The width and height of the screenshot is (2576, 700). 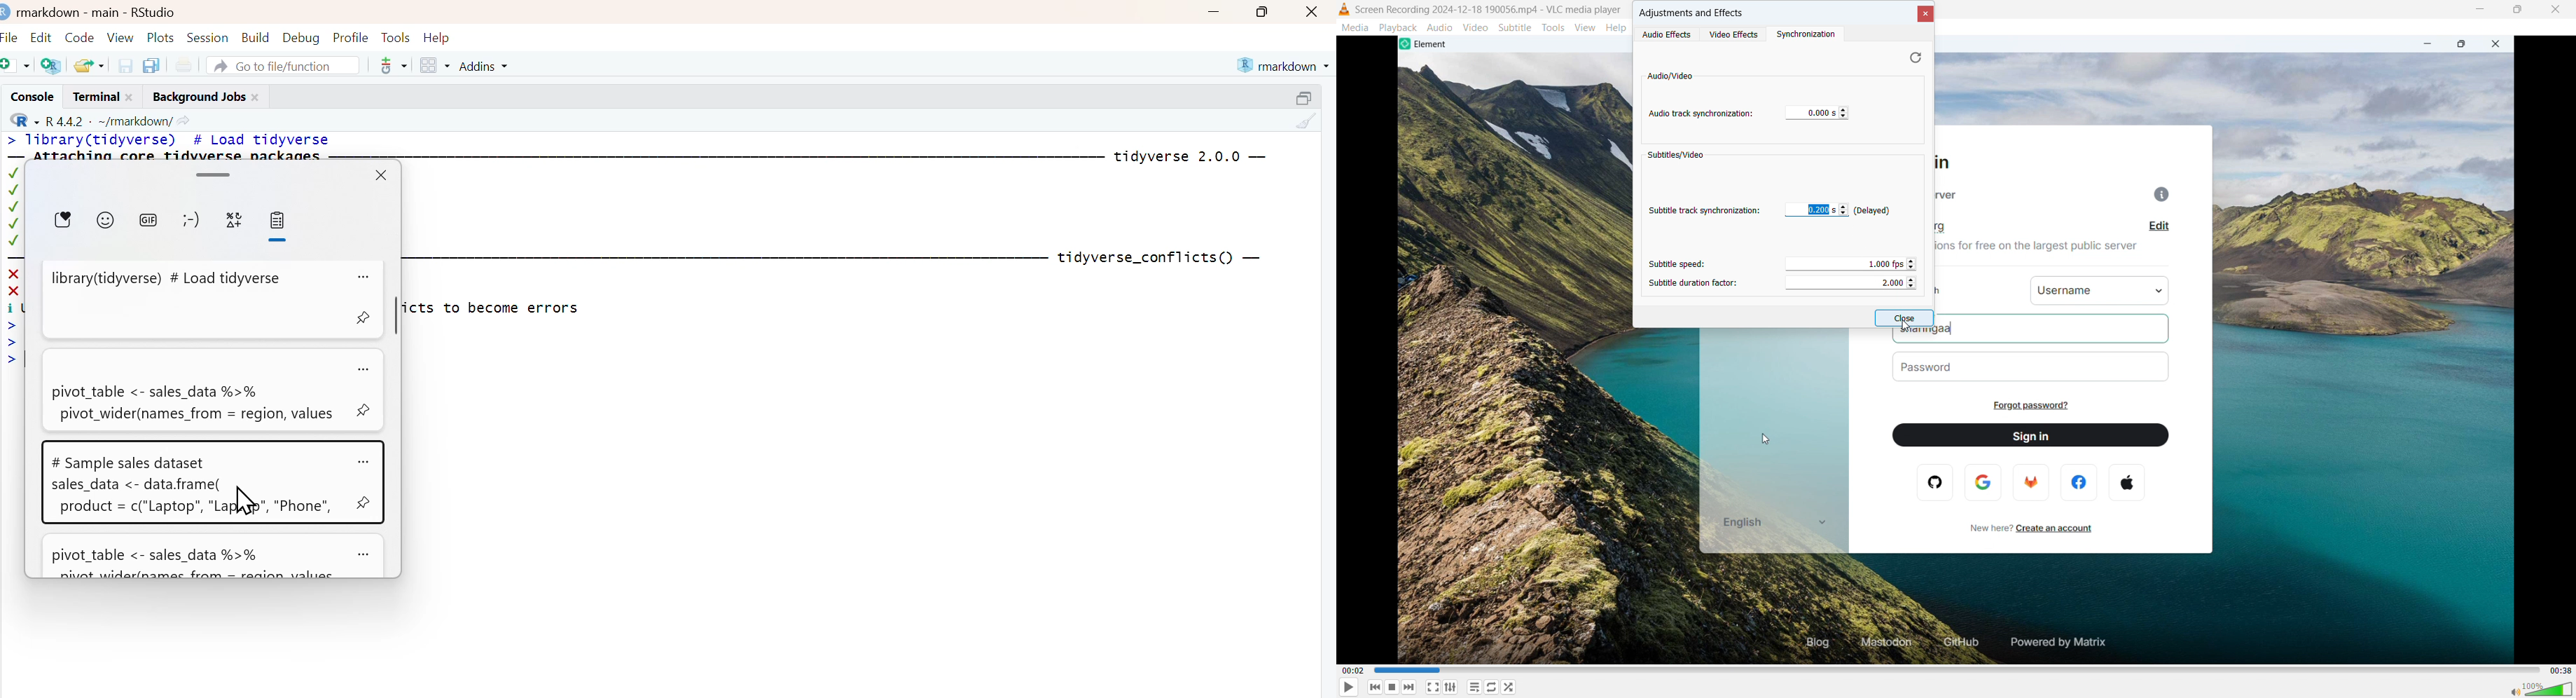 What do you see at coordinates (2428, 45) in the screenshot?
I see `minimize` at bounding box center [2428, 45].